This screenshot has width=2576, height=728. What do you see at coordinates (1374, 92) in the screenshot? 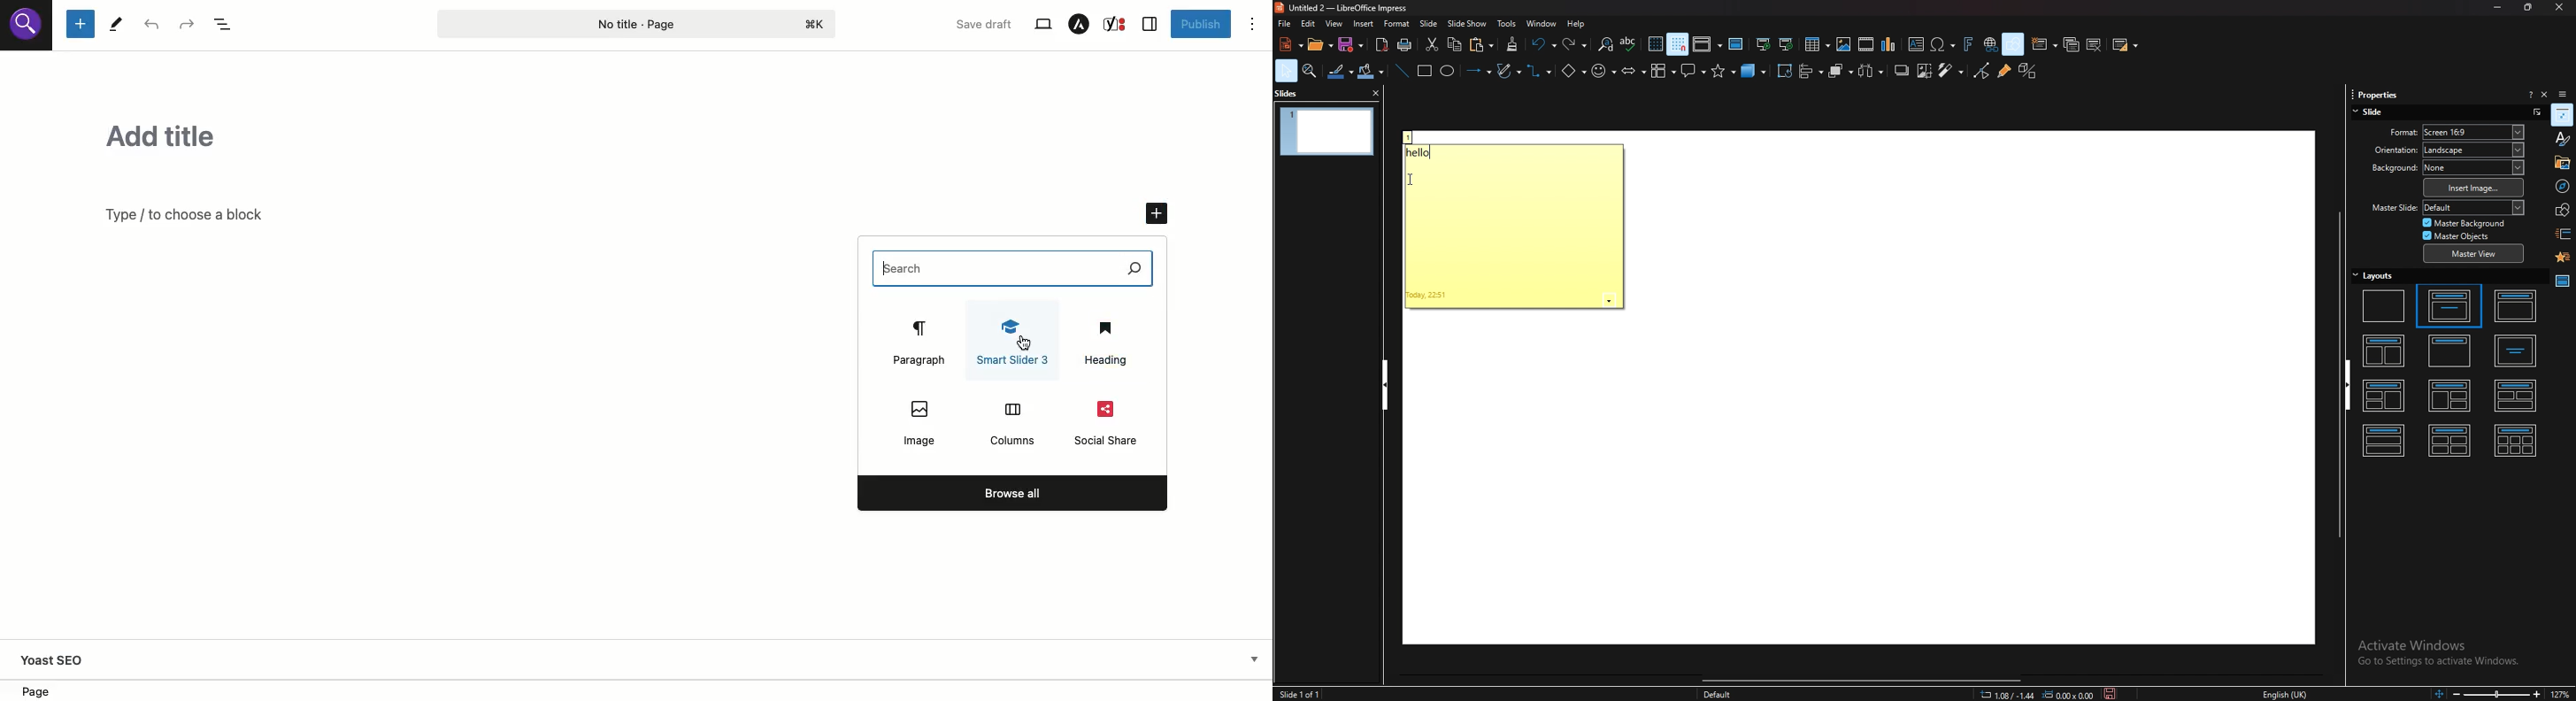
I see `close` at bounding box center [1374, 92].